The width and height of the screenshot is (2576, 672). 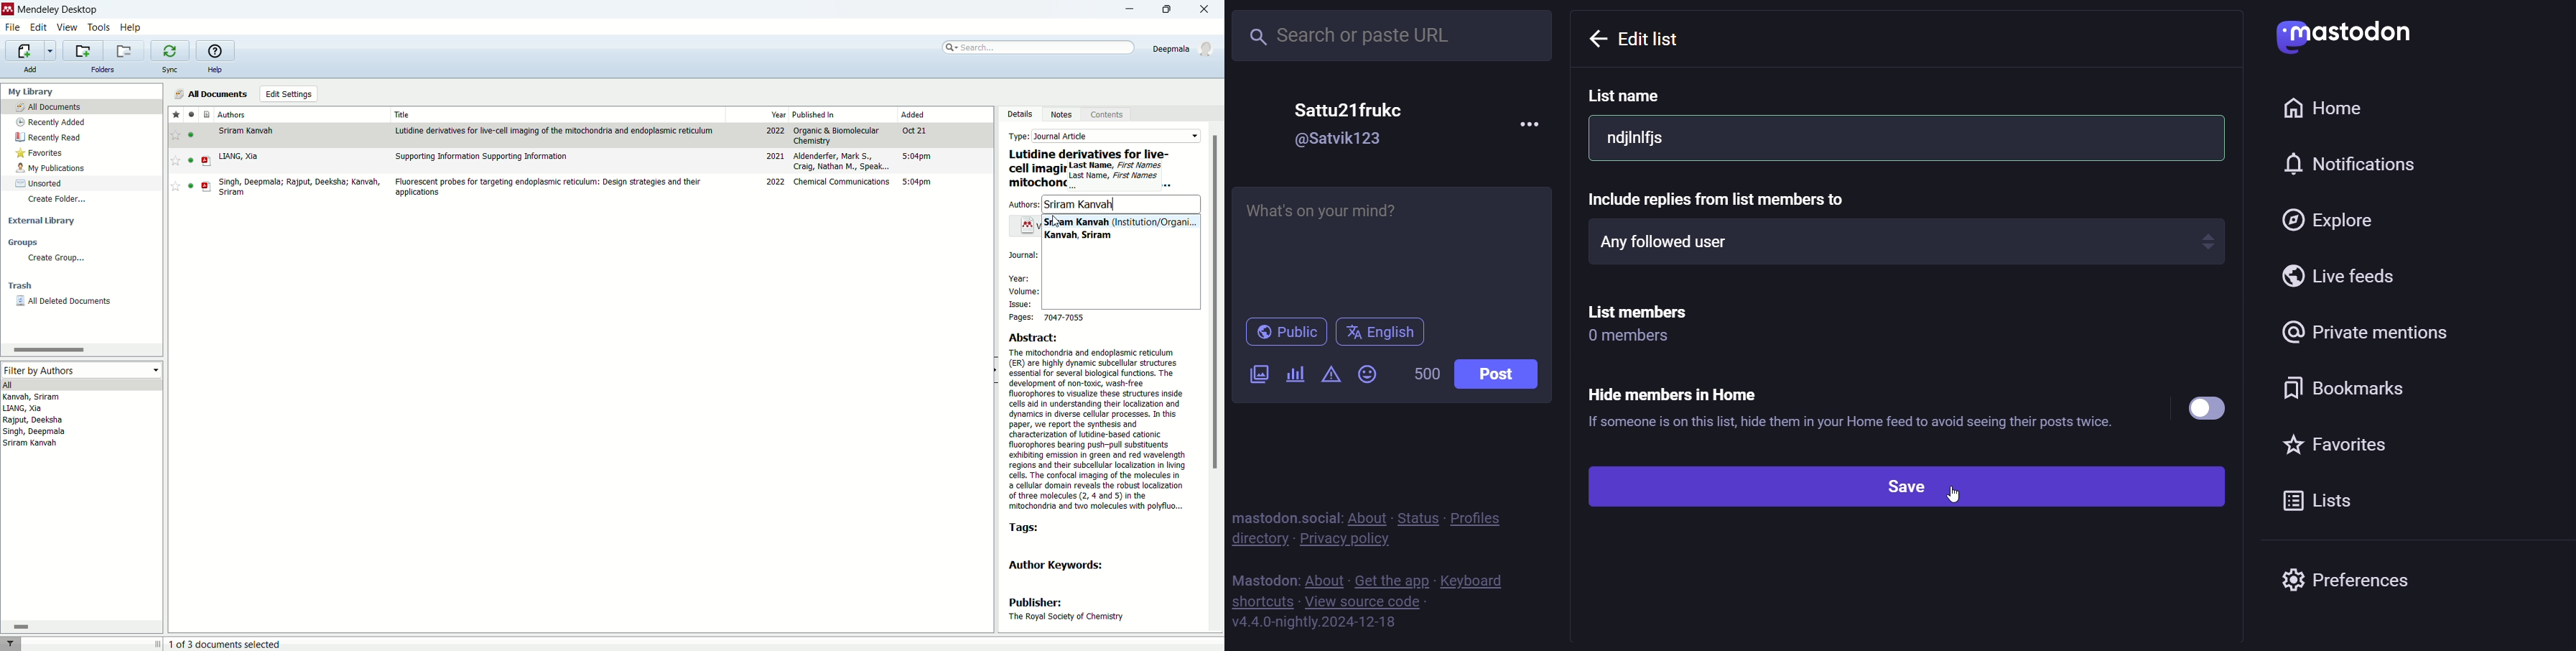 I want to click on trash, so click(x=20, y=284).